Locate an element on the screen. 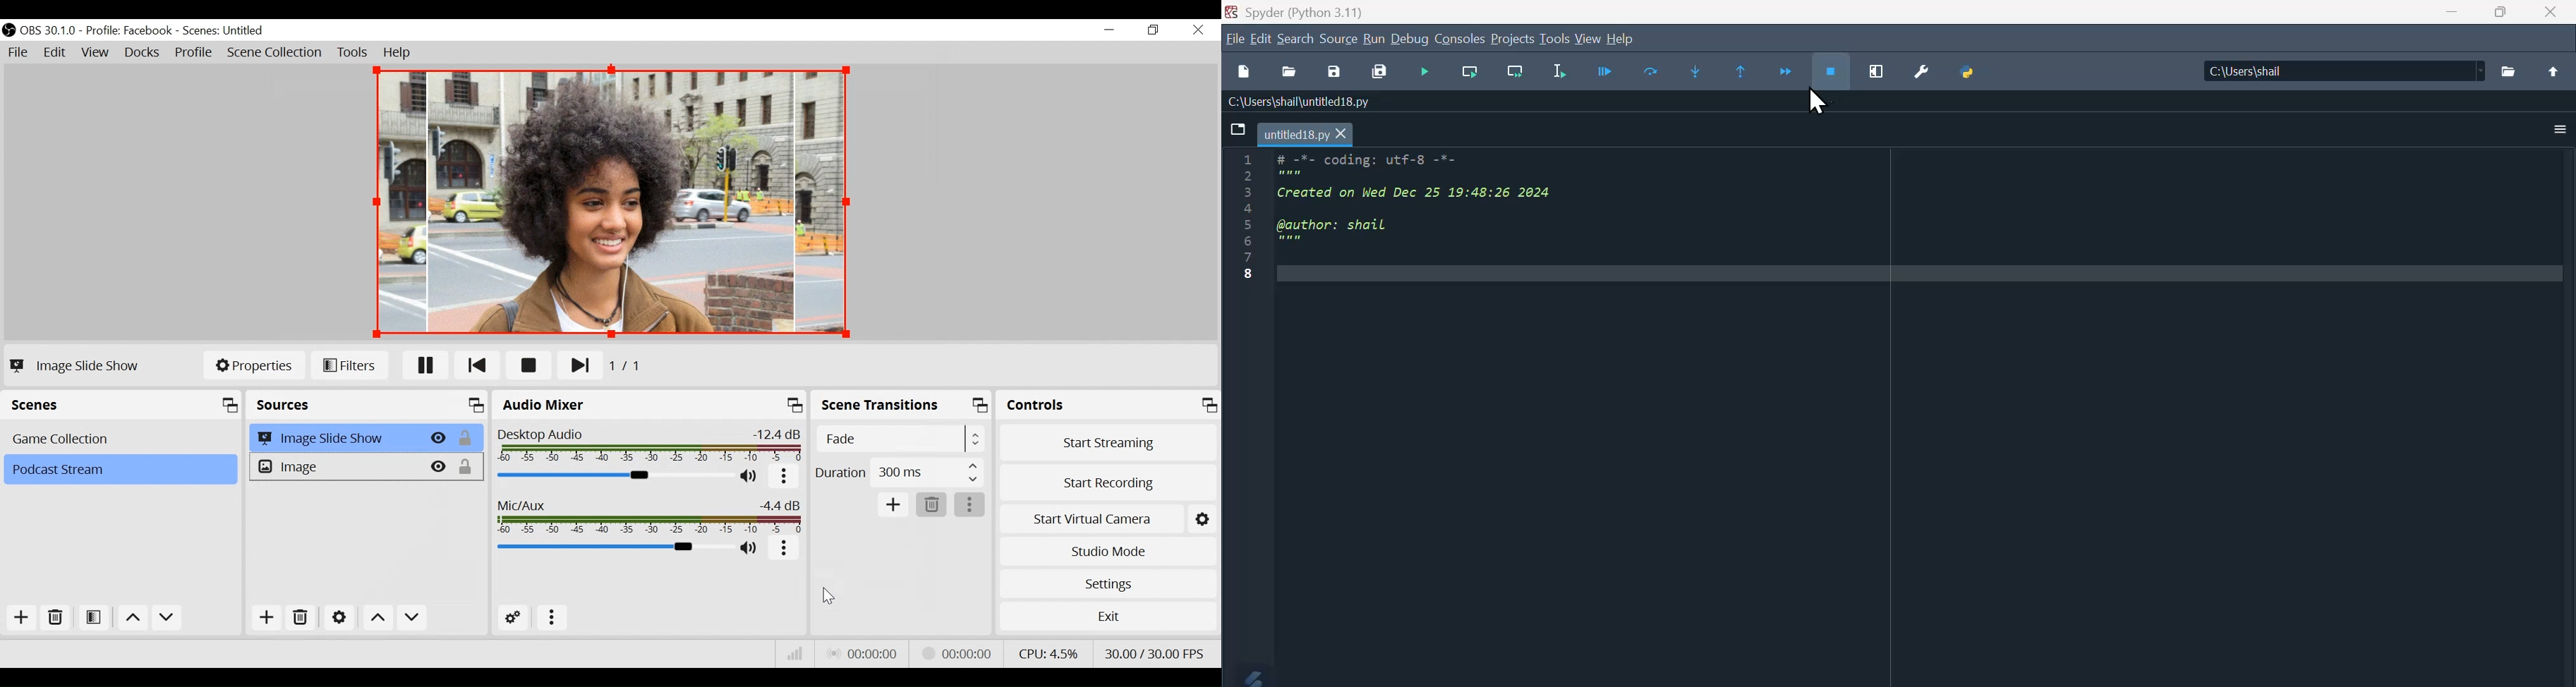 This screenshot has height=700, width=2576. Sources is located at coordinates (369, 405).